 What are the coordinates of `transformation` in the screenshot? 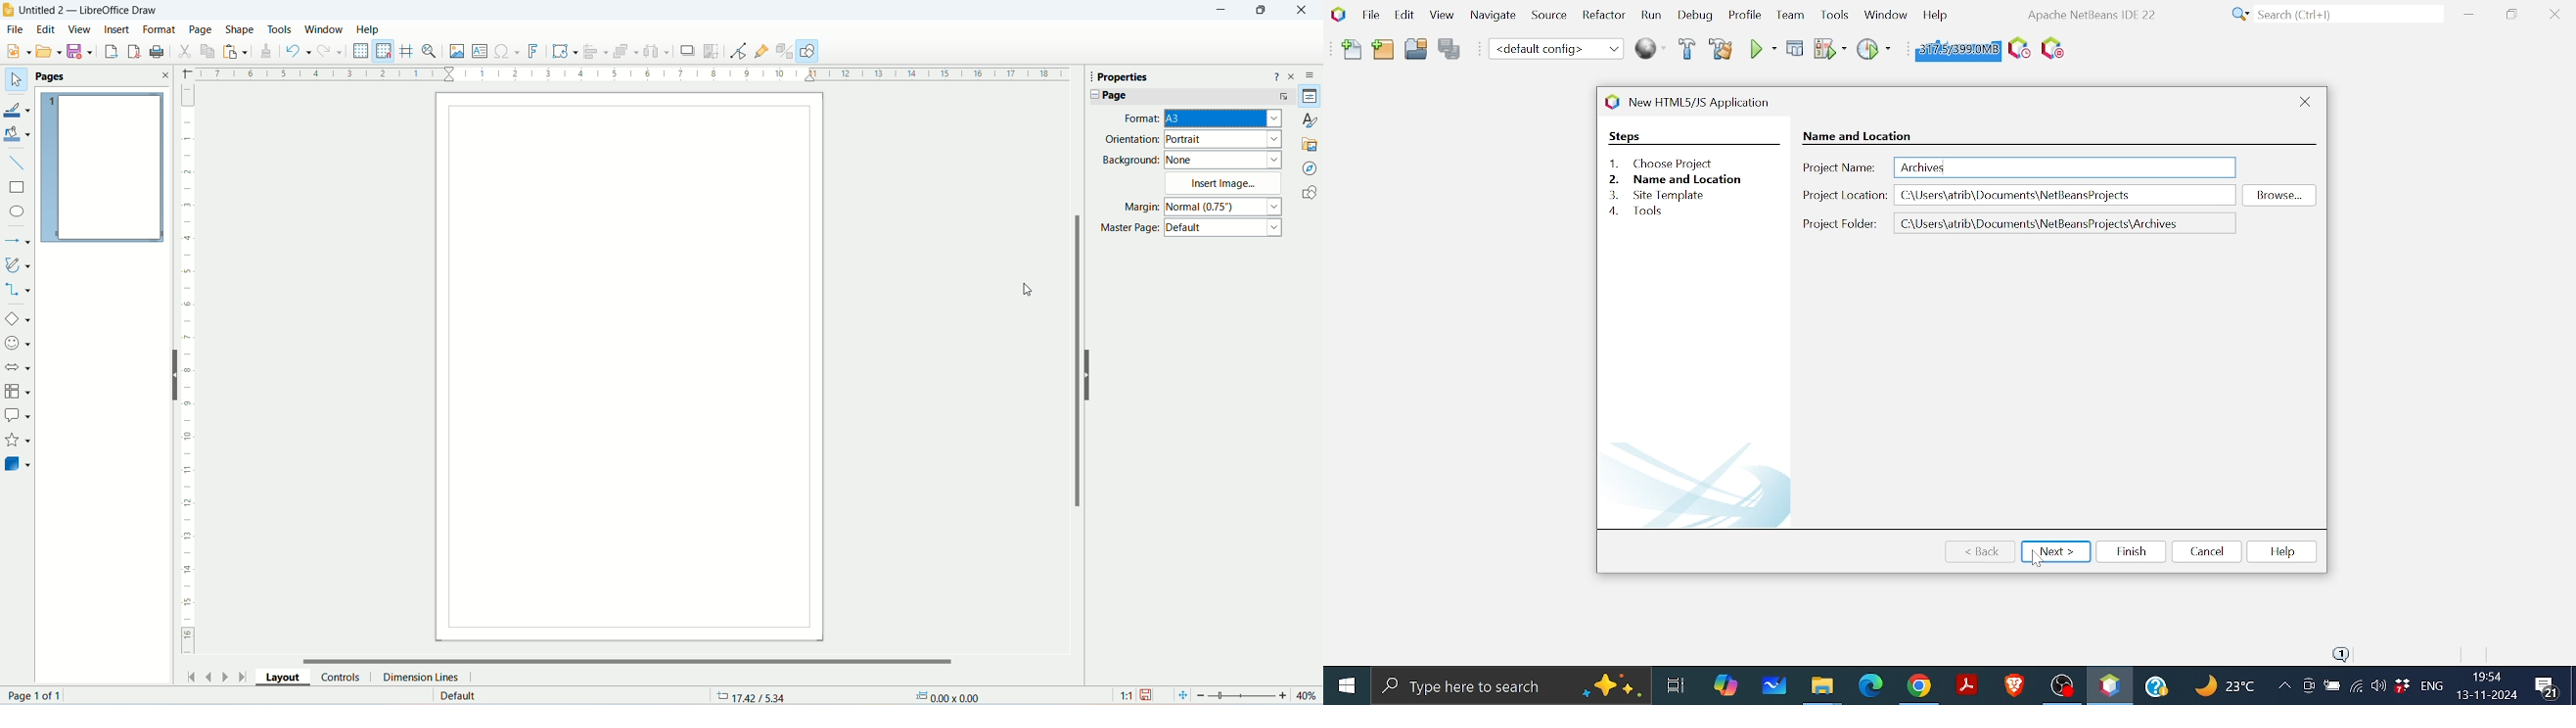 It's located at (565, 52).